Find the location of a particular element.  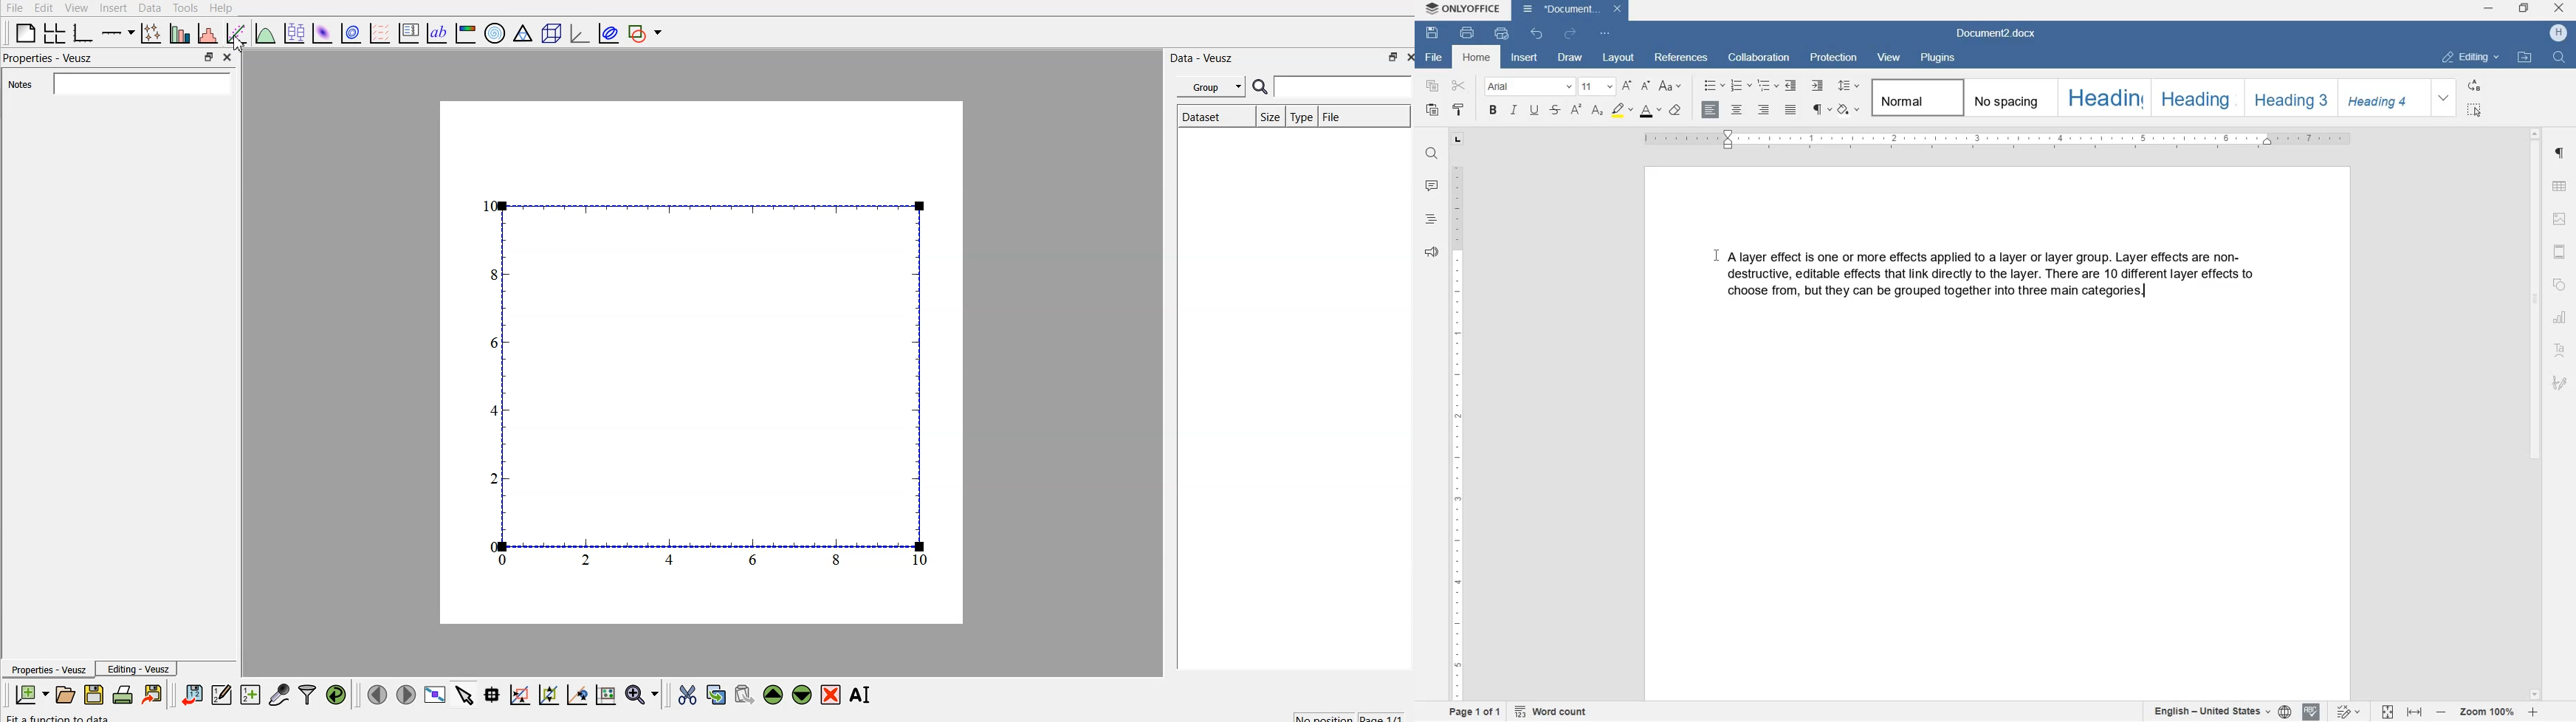

font name is located at coordinates (1528, 87).